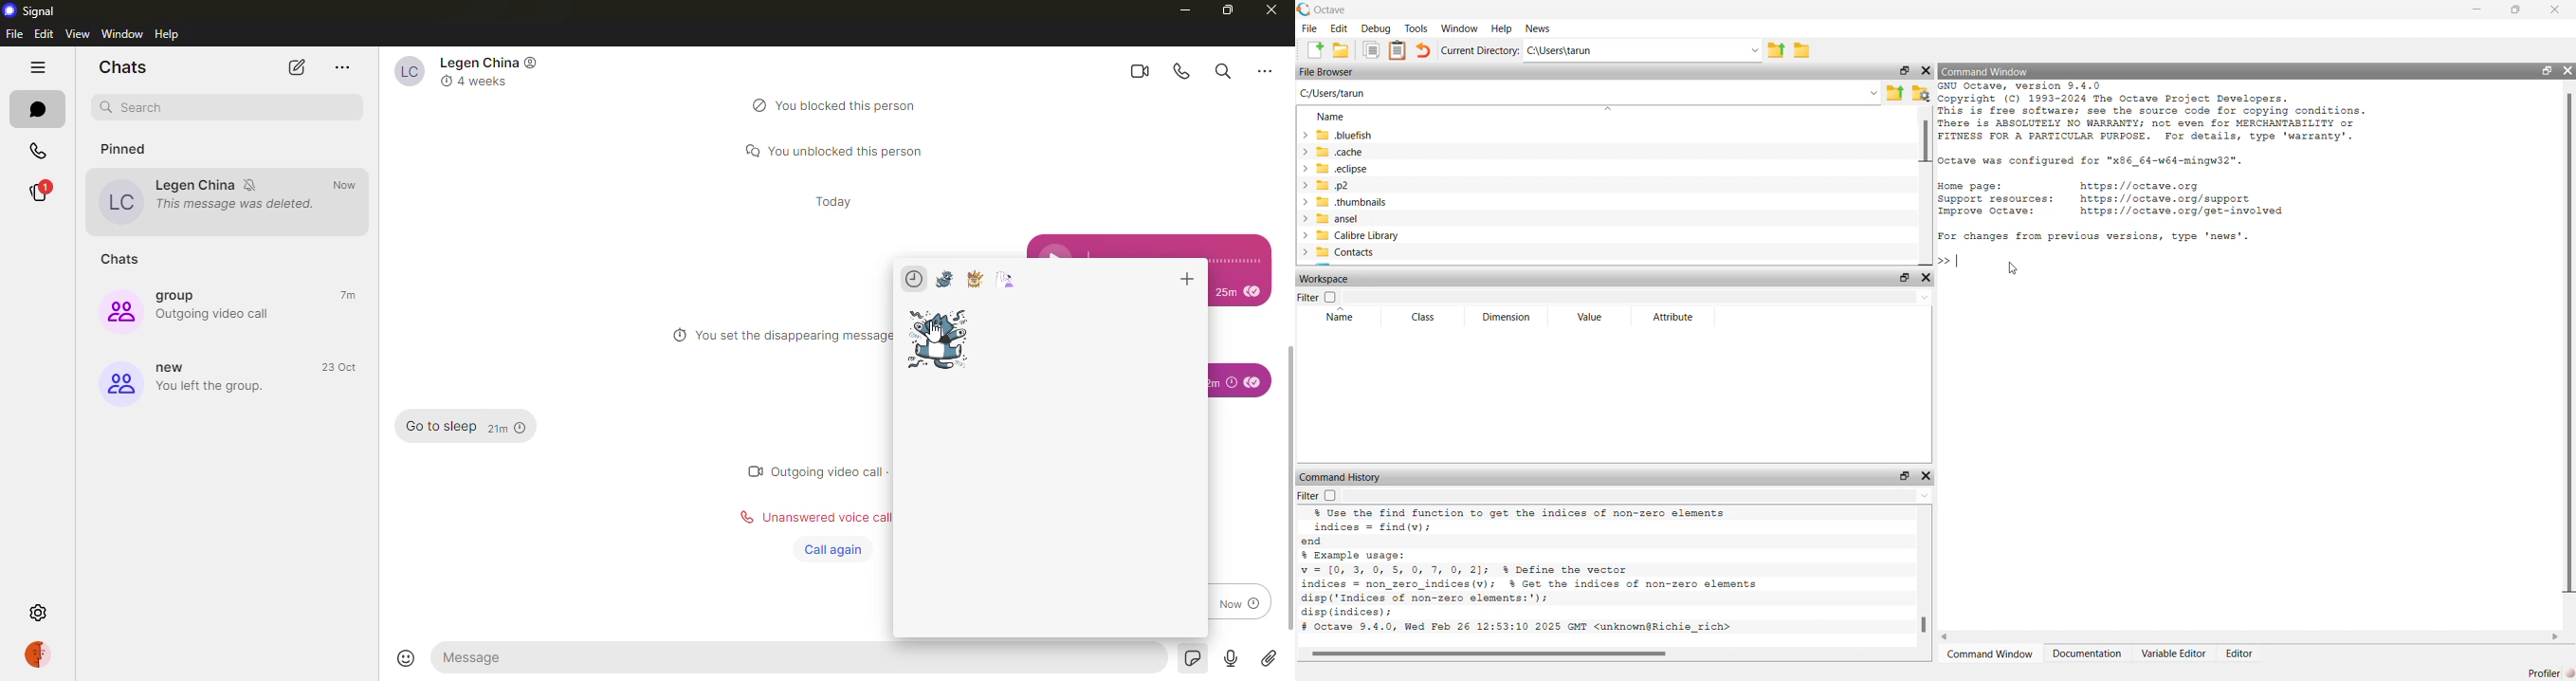 This screenshot has height=700, width=2576. What do you see at coordinates (1641, 498) in the screenshot?
I see `dropdown` at bounding box center [1641, 498].